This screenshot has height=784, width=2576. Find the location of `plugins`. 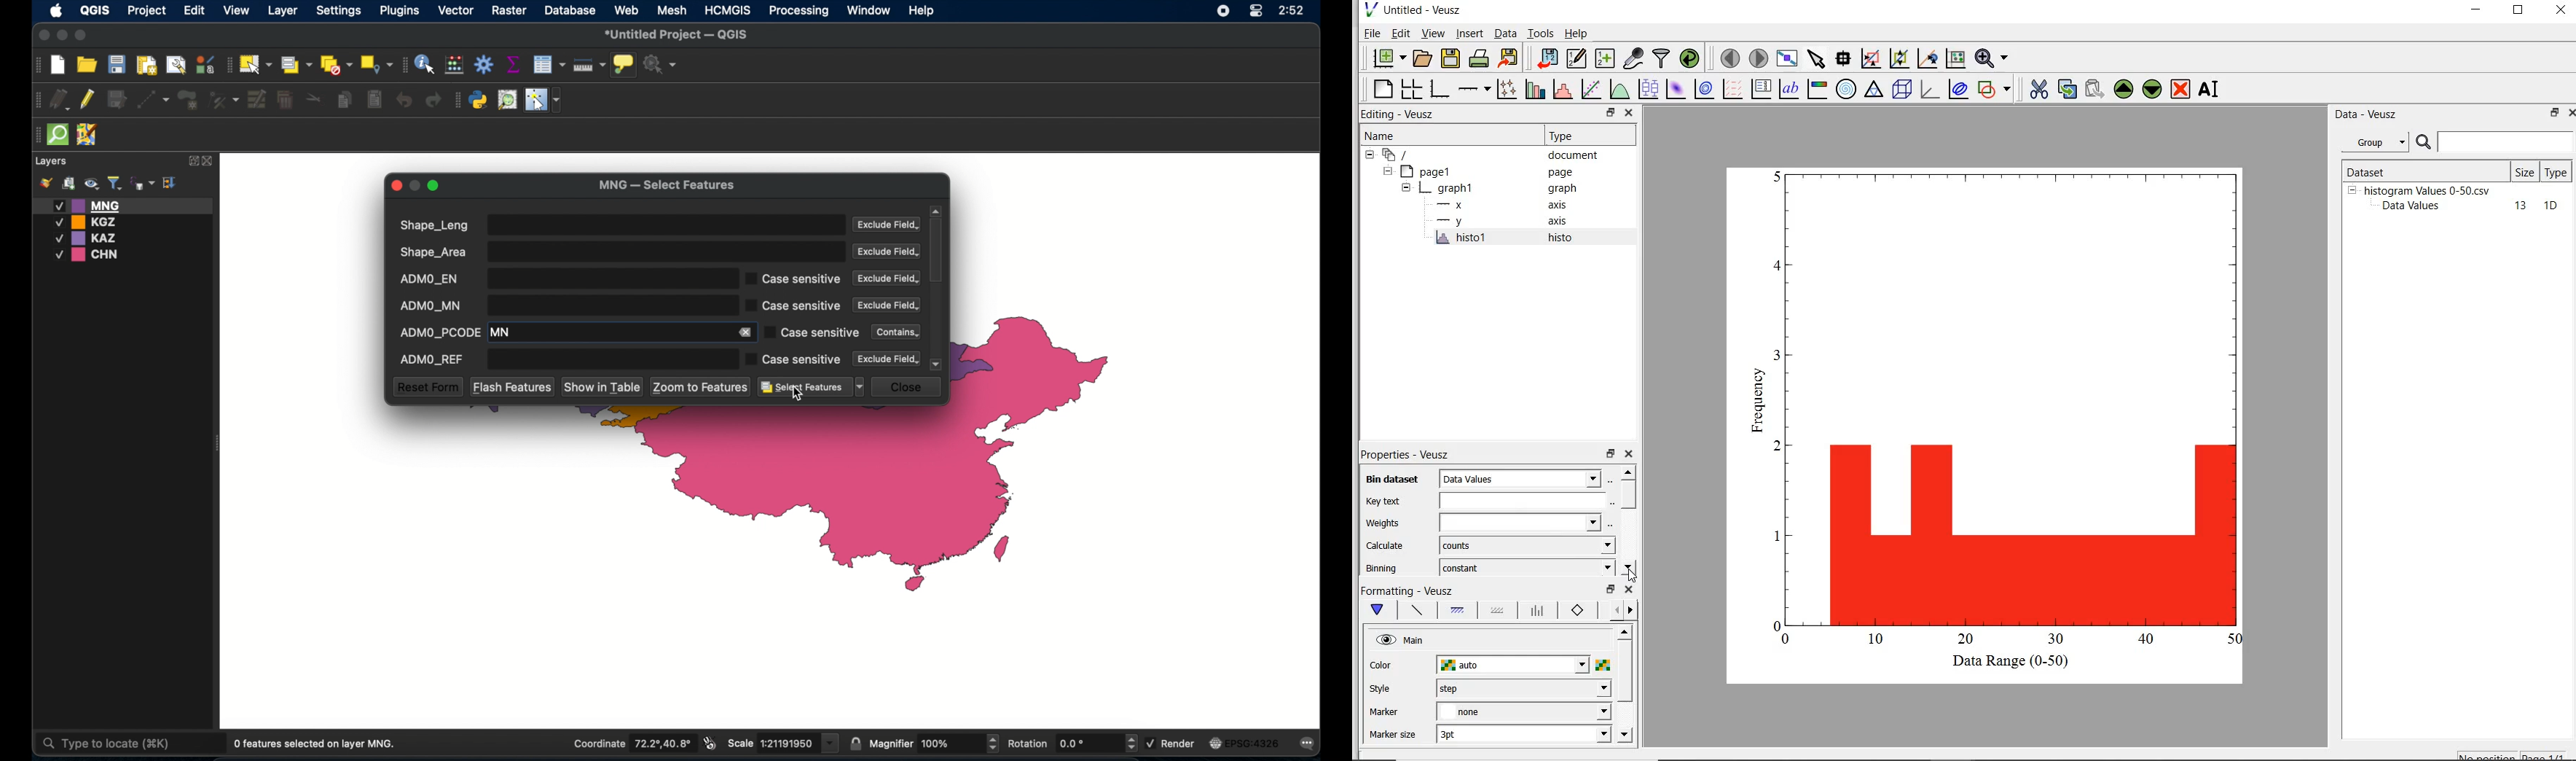

plugins is located at coordinates (457, 100).